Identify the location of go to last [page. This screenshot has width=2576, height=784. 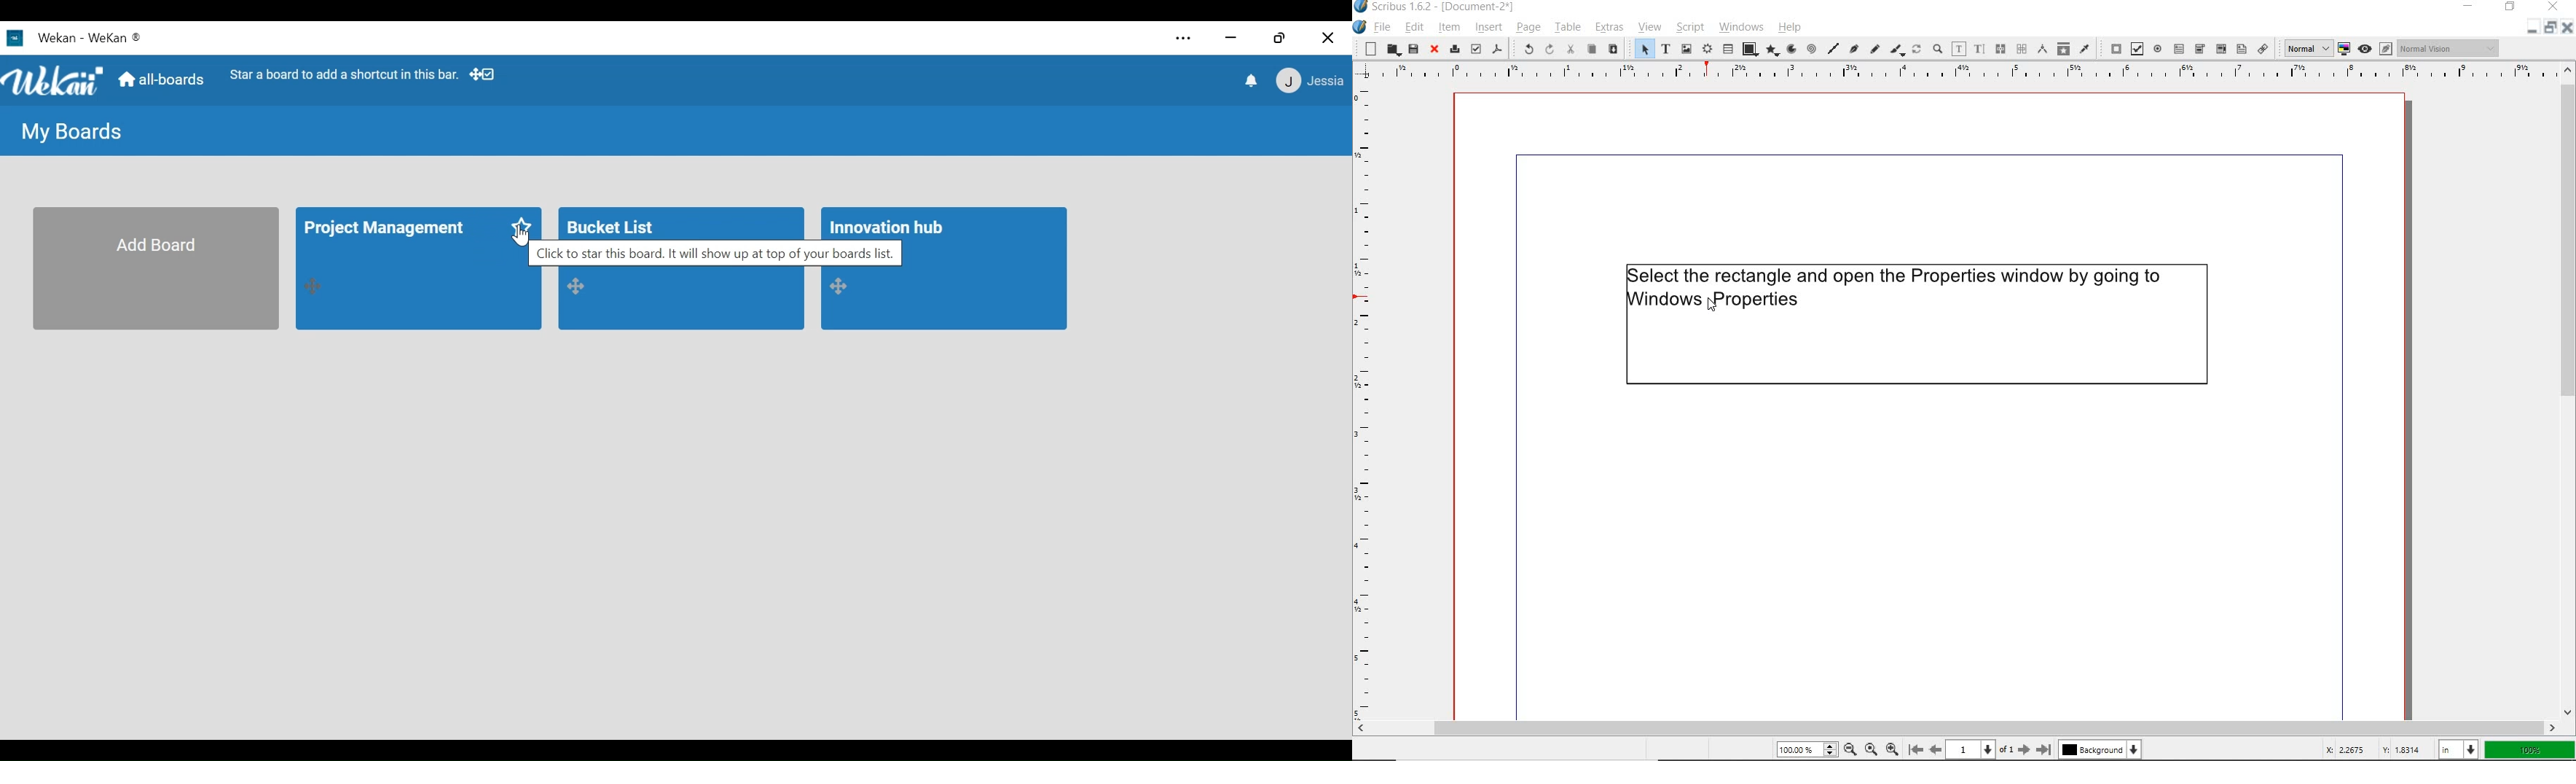
(2043, 749).